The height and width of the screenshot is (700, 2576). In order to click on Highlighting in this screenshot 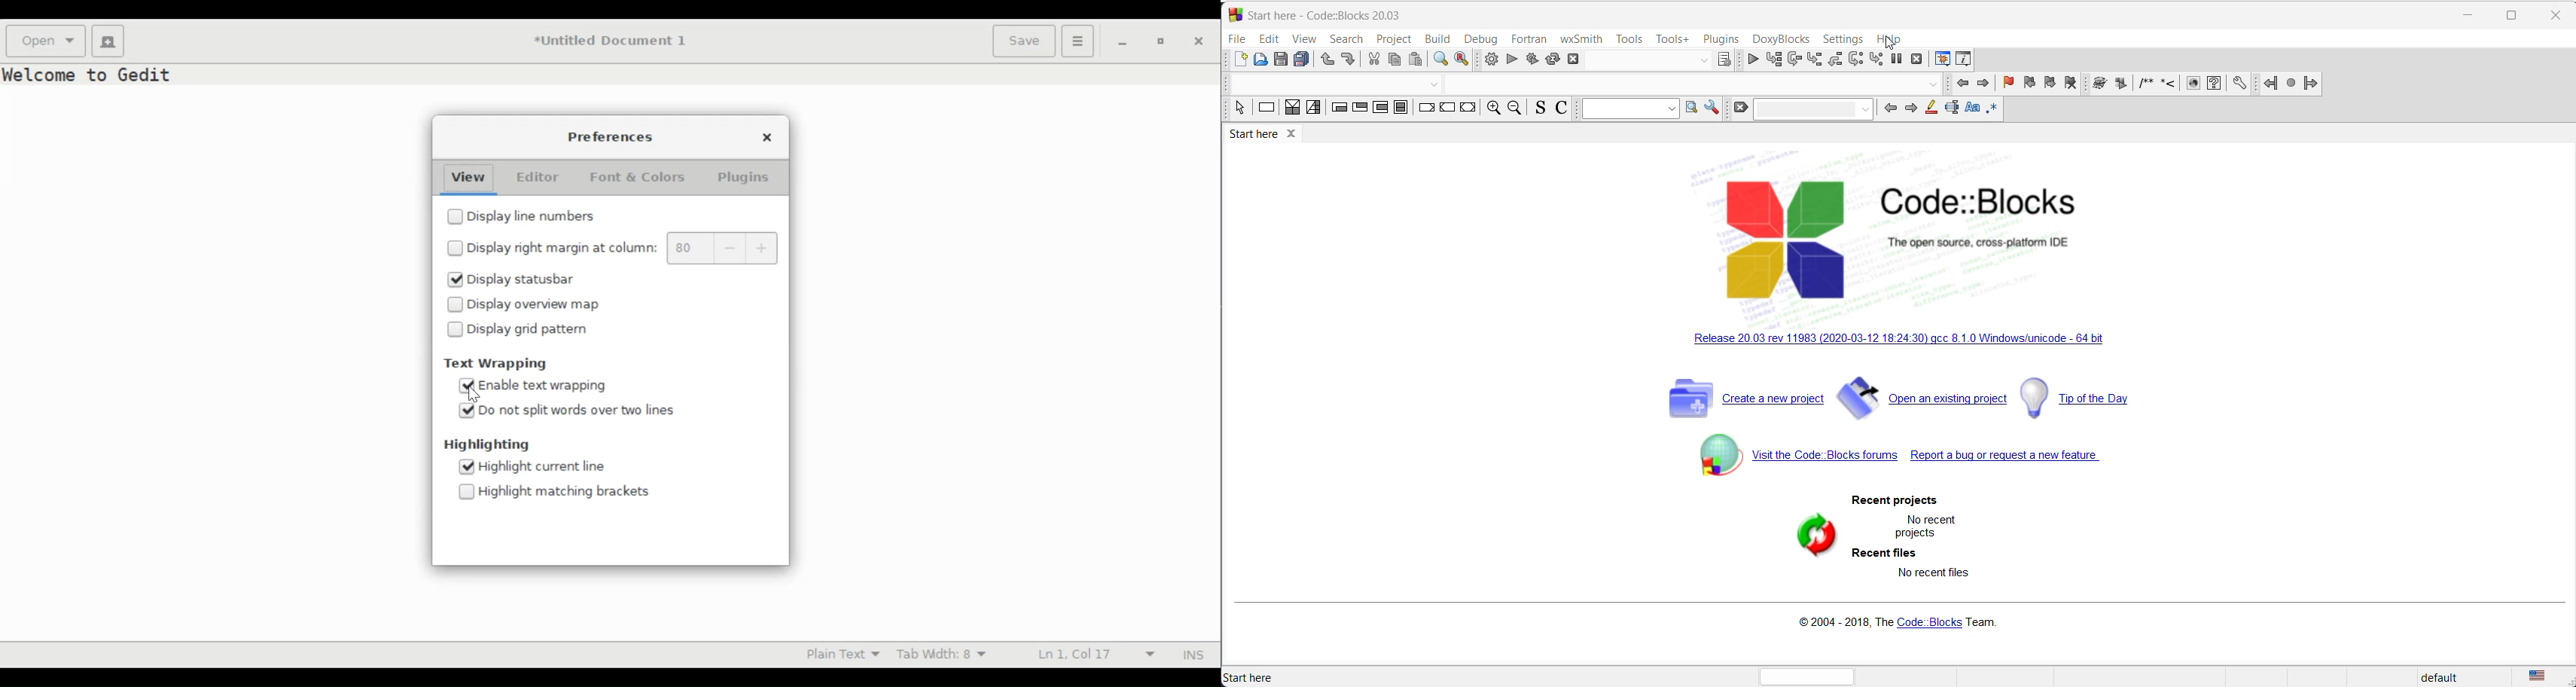, I will do `click(486, 445)`.